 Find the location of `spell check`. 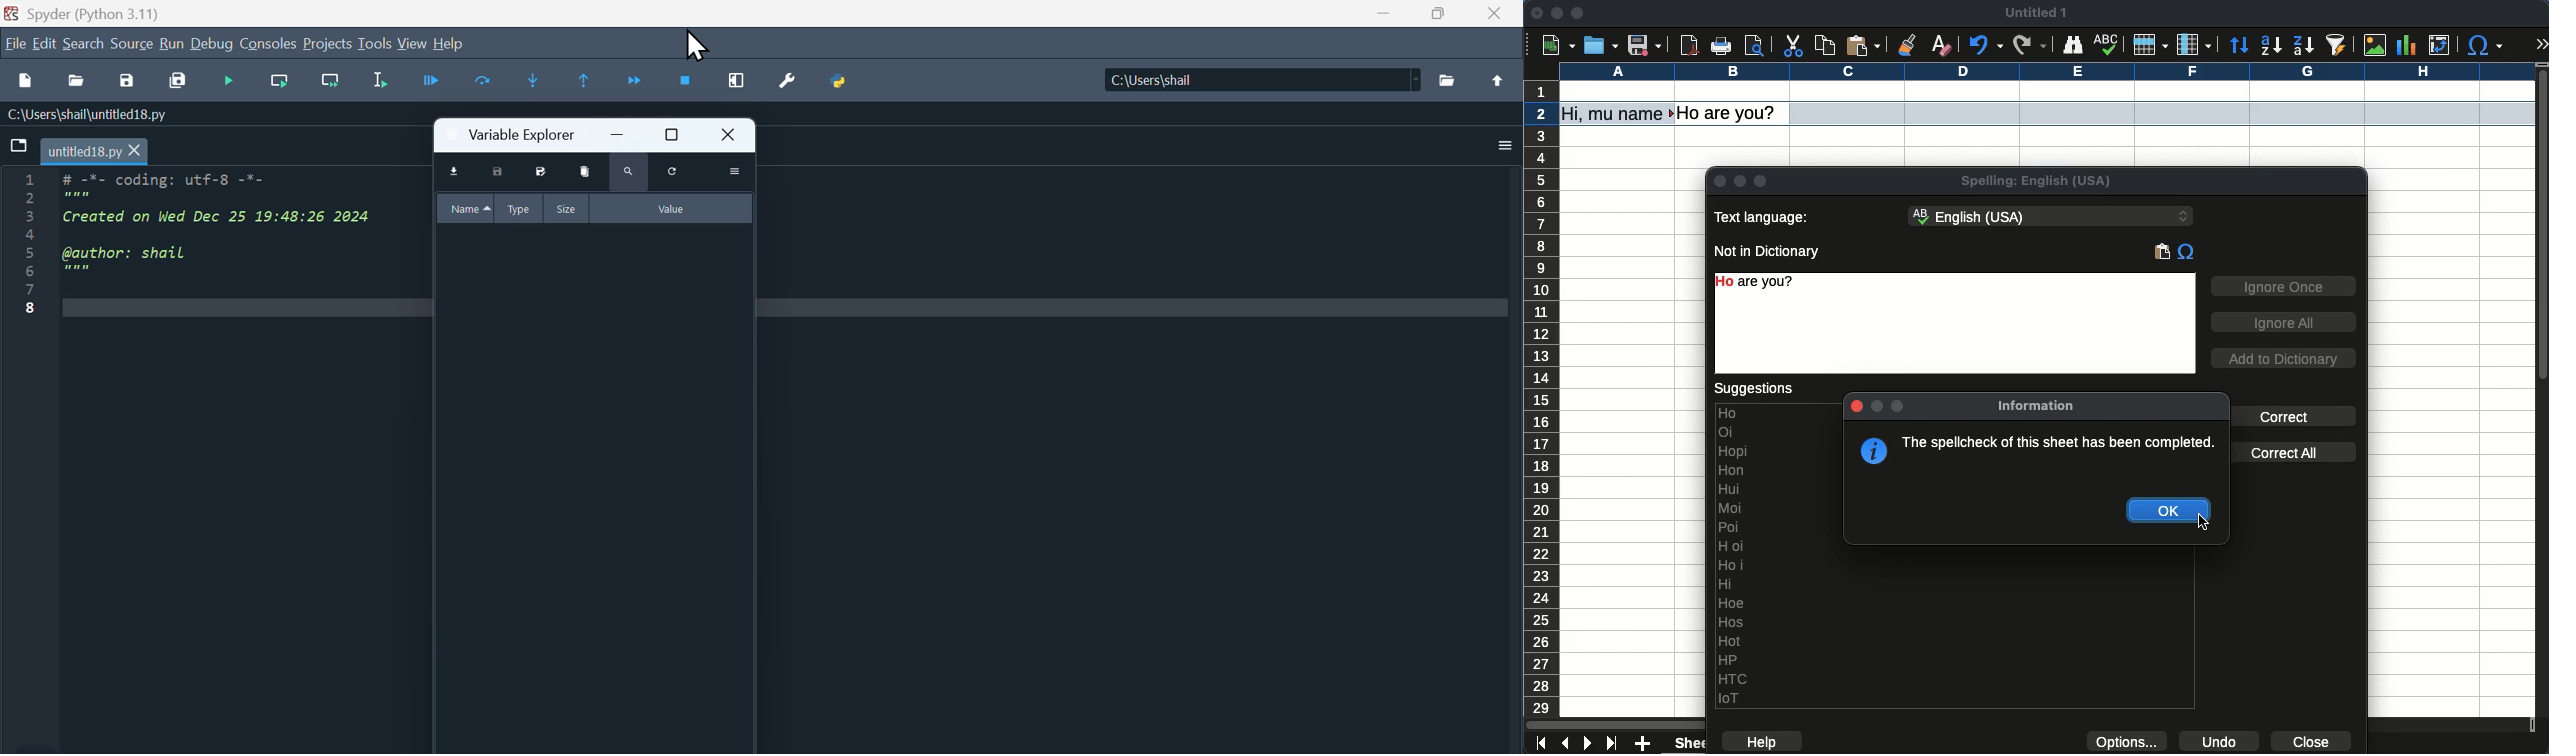

spell check is located at coordinates (2108, 45).